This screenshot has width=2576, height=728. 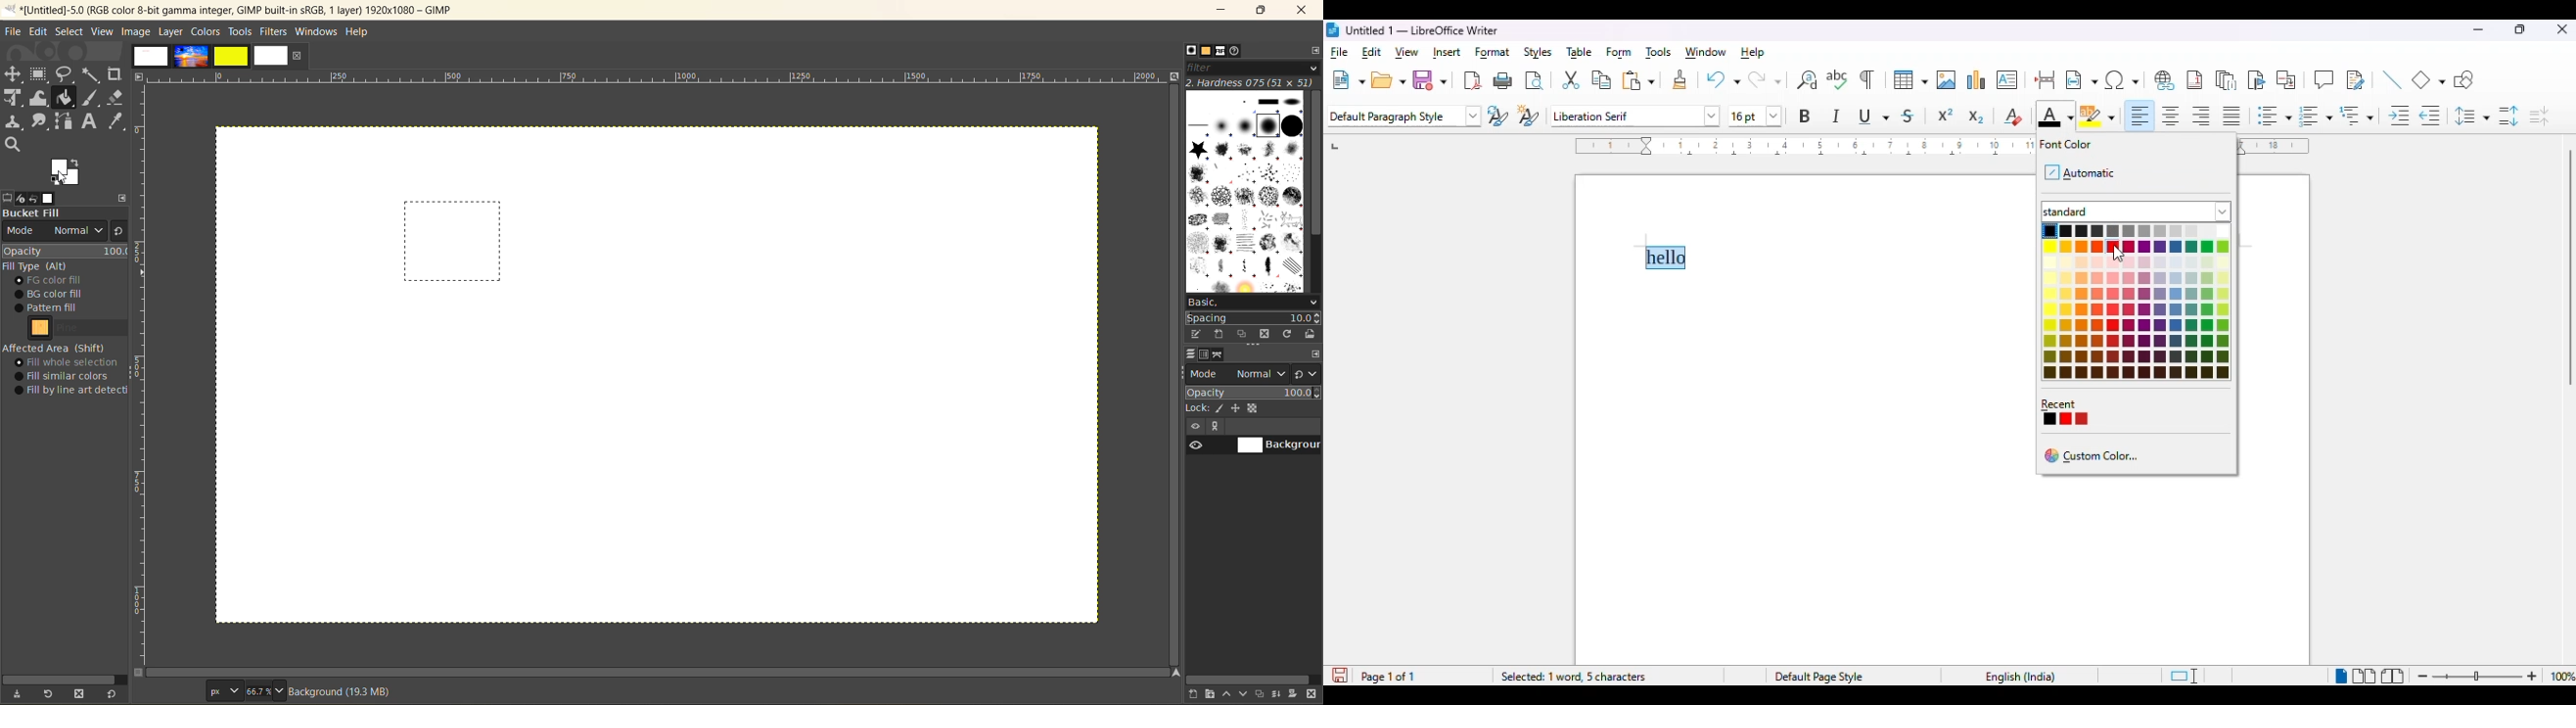 I want to click on affected area, so click(x=55, y=348).